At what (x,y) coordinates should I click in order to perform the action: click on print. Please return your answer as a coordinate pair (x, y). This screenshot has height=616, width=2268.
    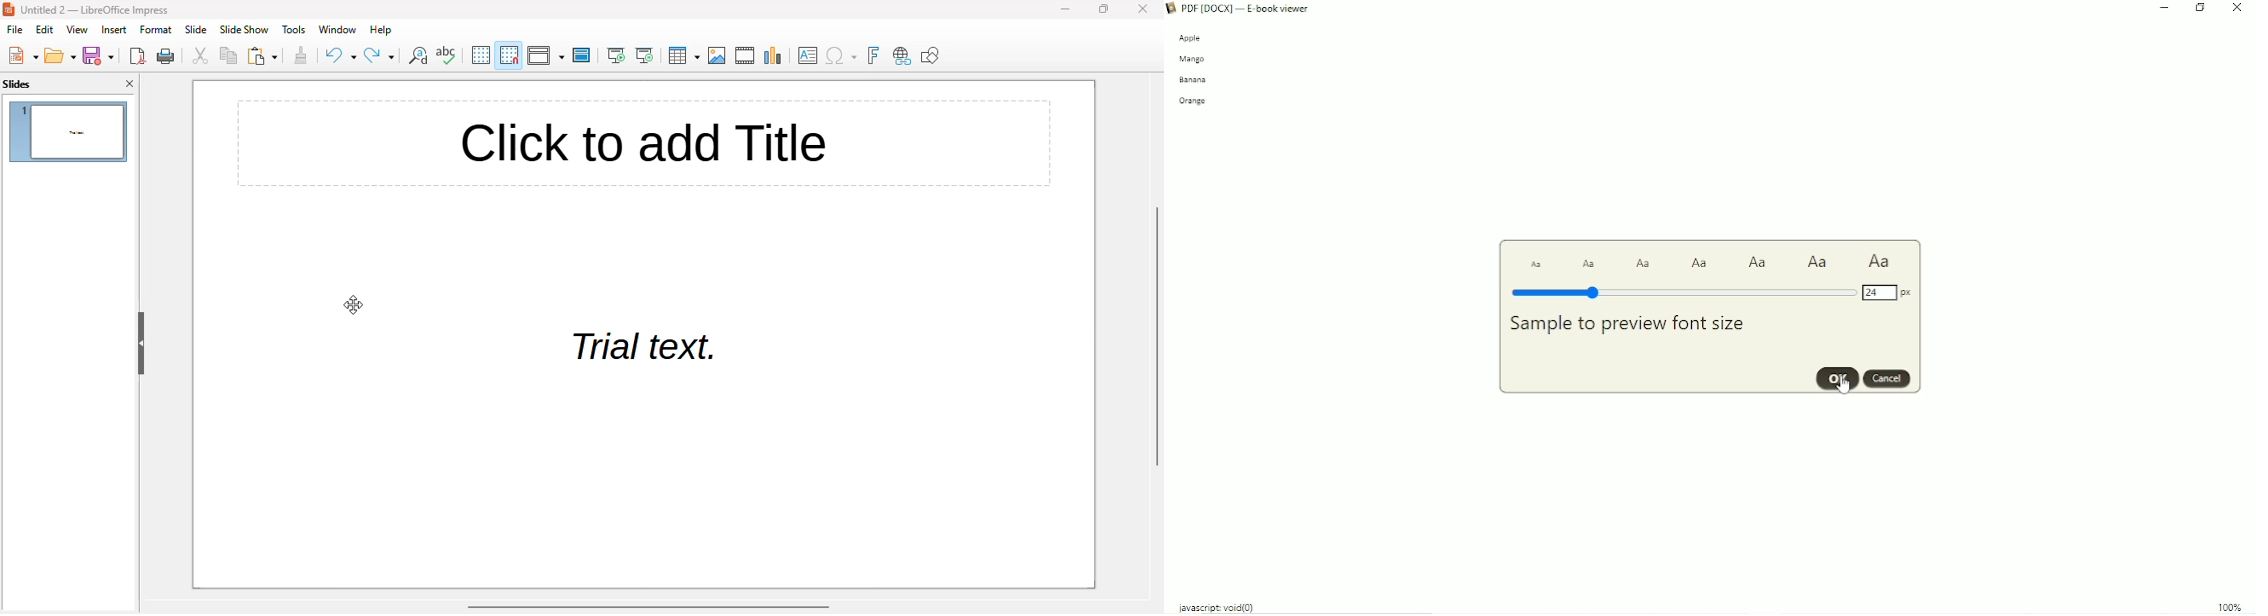
    Looking at the image, I should click on (166, 56).